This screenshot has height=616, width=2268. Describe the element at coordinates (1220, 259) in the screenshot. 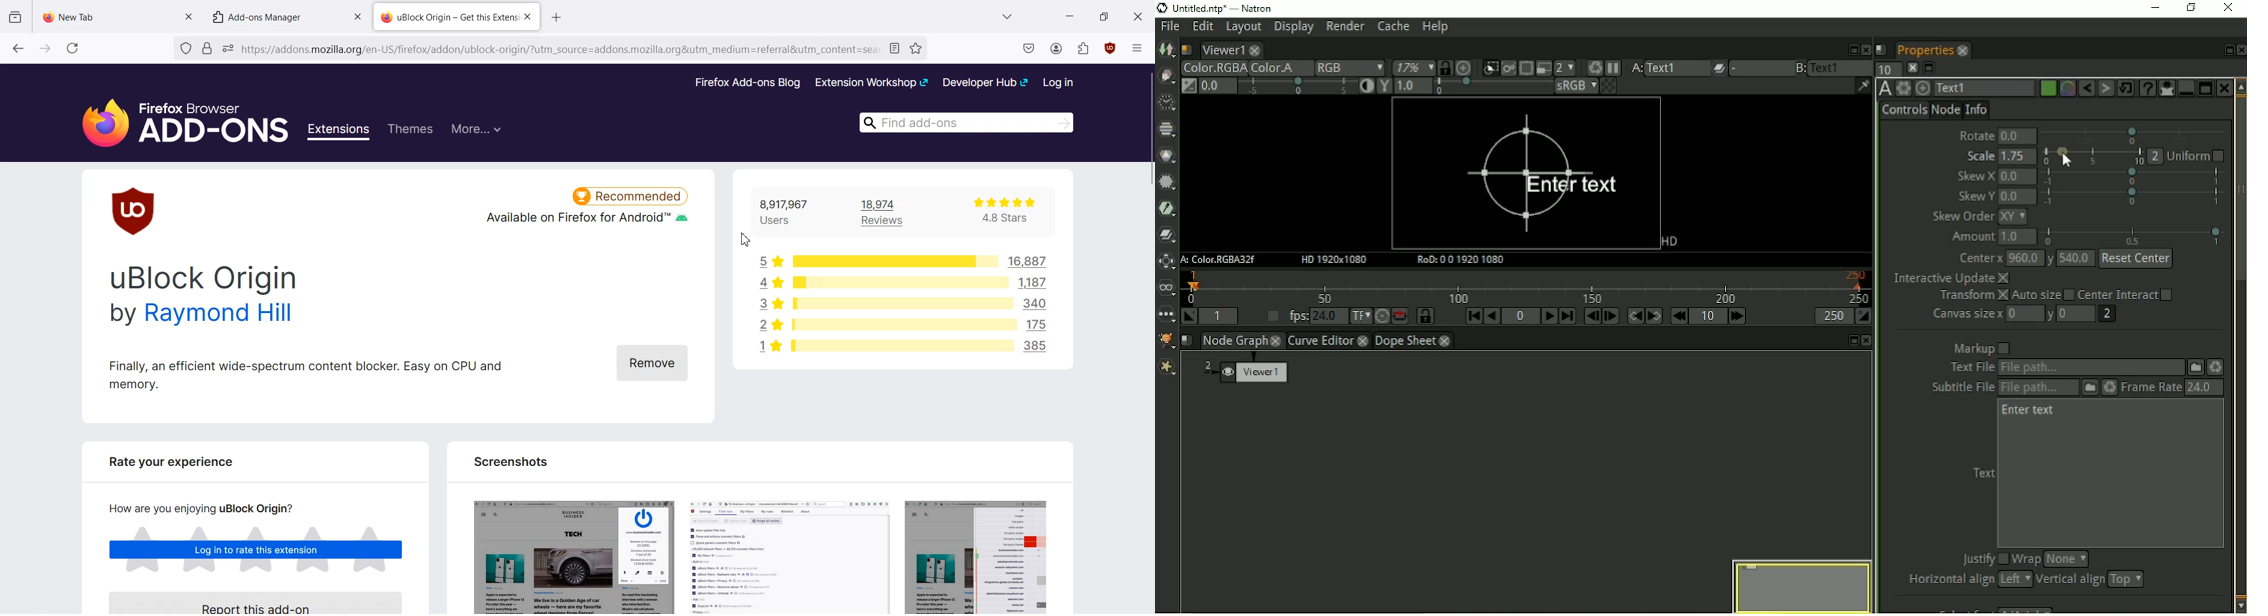

I see `A: Color` at that location.